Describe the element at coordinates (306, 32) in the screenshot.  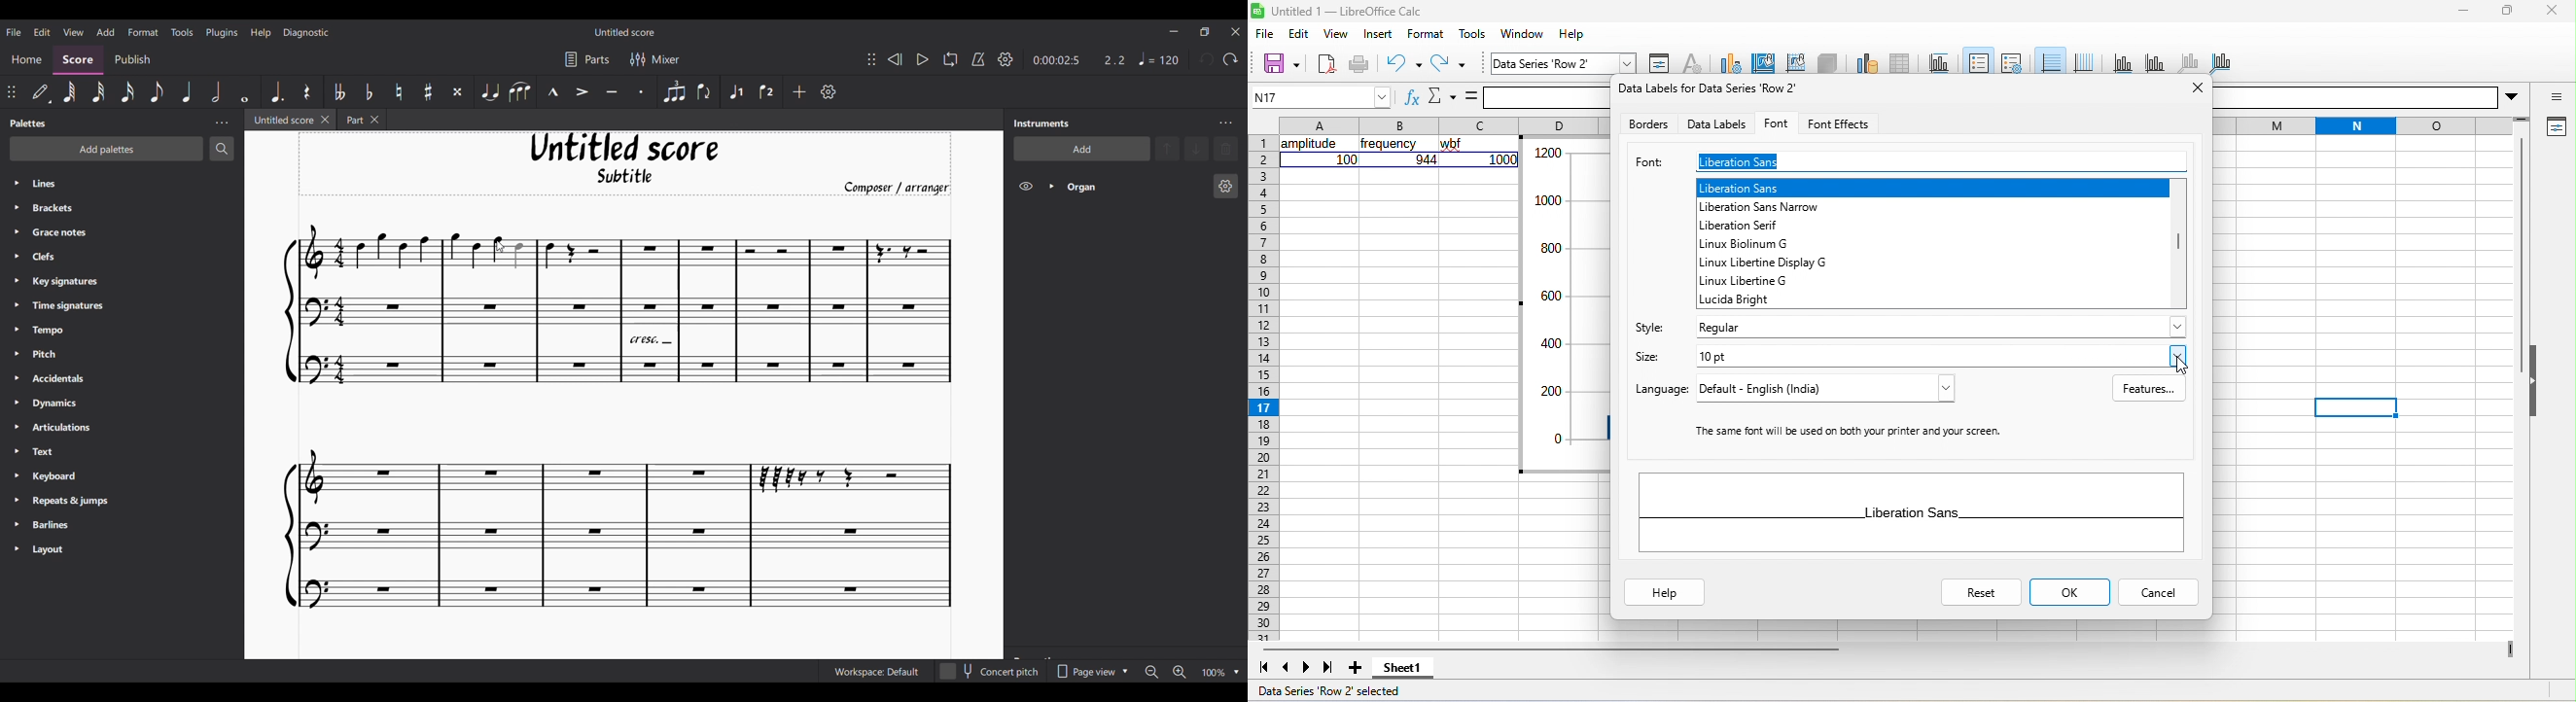
I see `Diagnostic menu` at that location.